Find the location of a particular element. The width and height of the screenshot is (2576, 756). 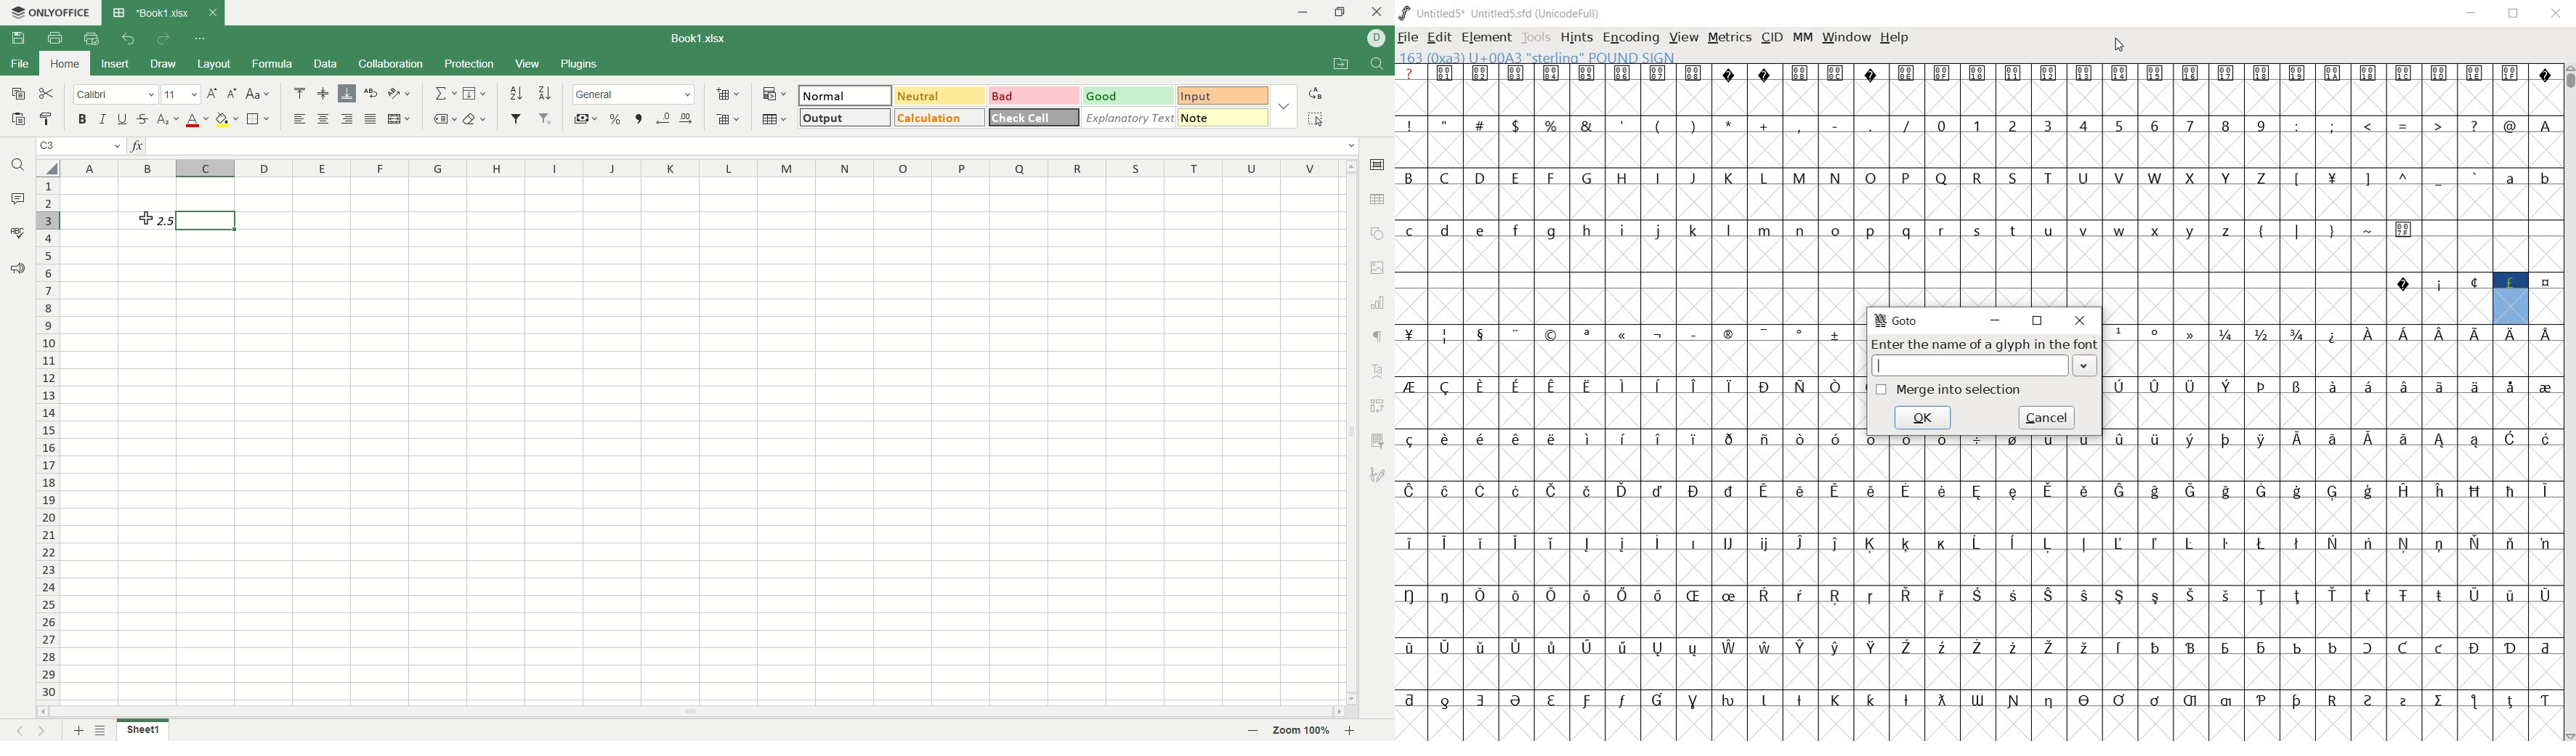

insert is located at coordinates (112, 65).